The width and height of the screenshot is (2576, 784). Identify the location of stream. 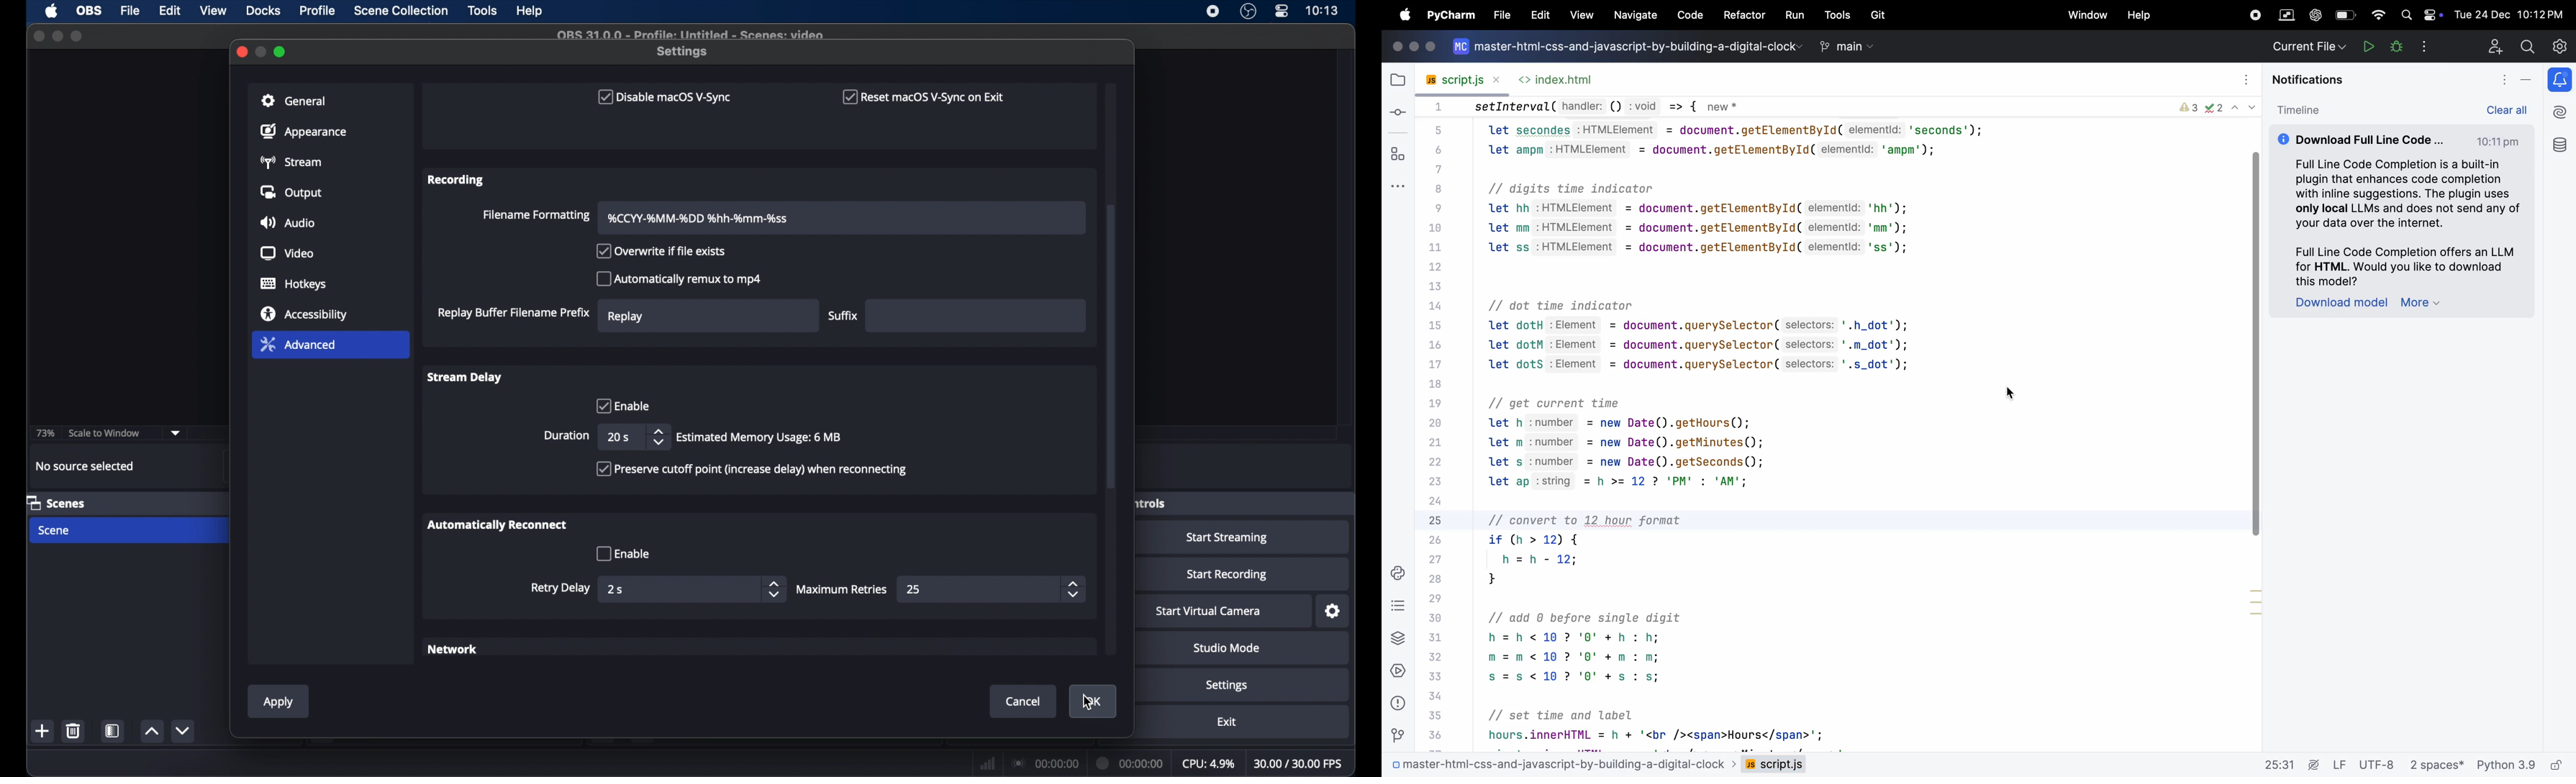
(291, 162).